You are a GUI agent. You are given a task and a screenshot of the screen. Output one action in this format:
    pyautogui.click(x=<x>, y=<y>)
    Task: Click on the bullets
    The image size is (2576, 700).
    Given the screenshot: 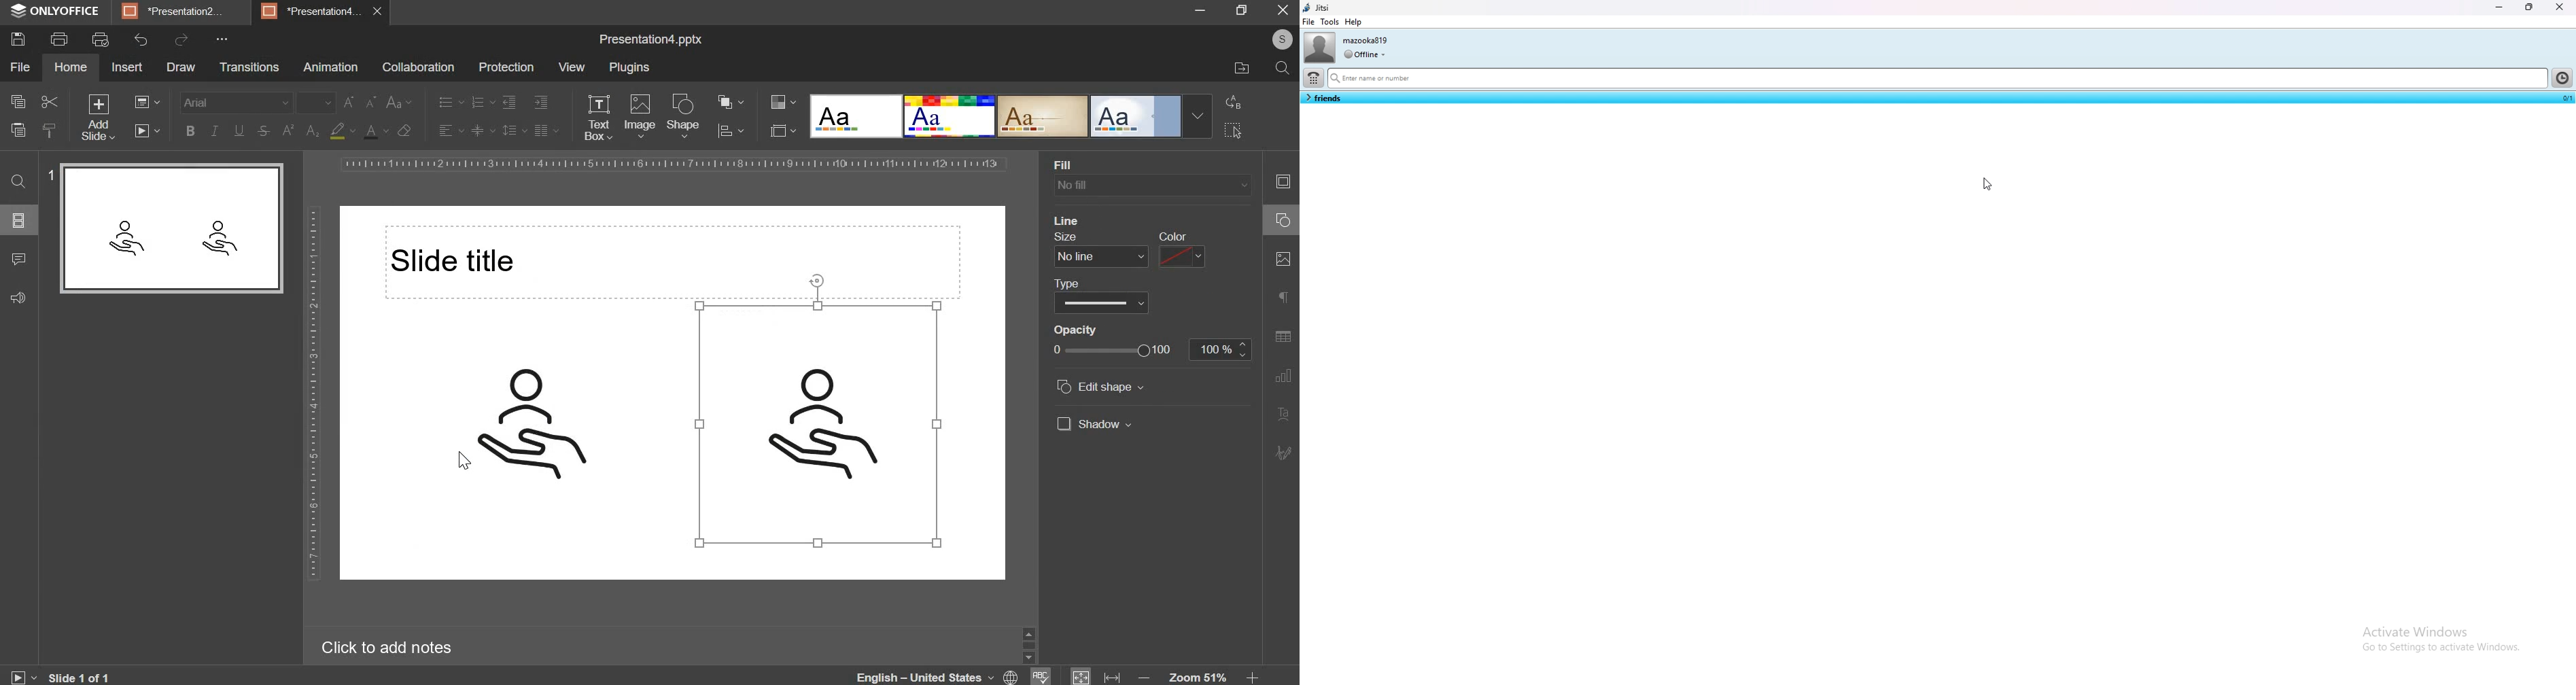 What is the action you would take?
    pyautogui.click(x=451, y=102)
    